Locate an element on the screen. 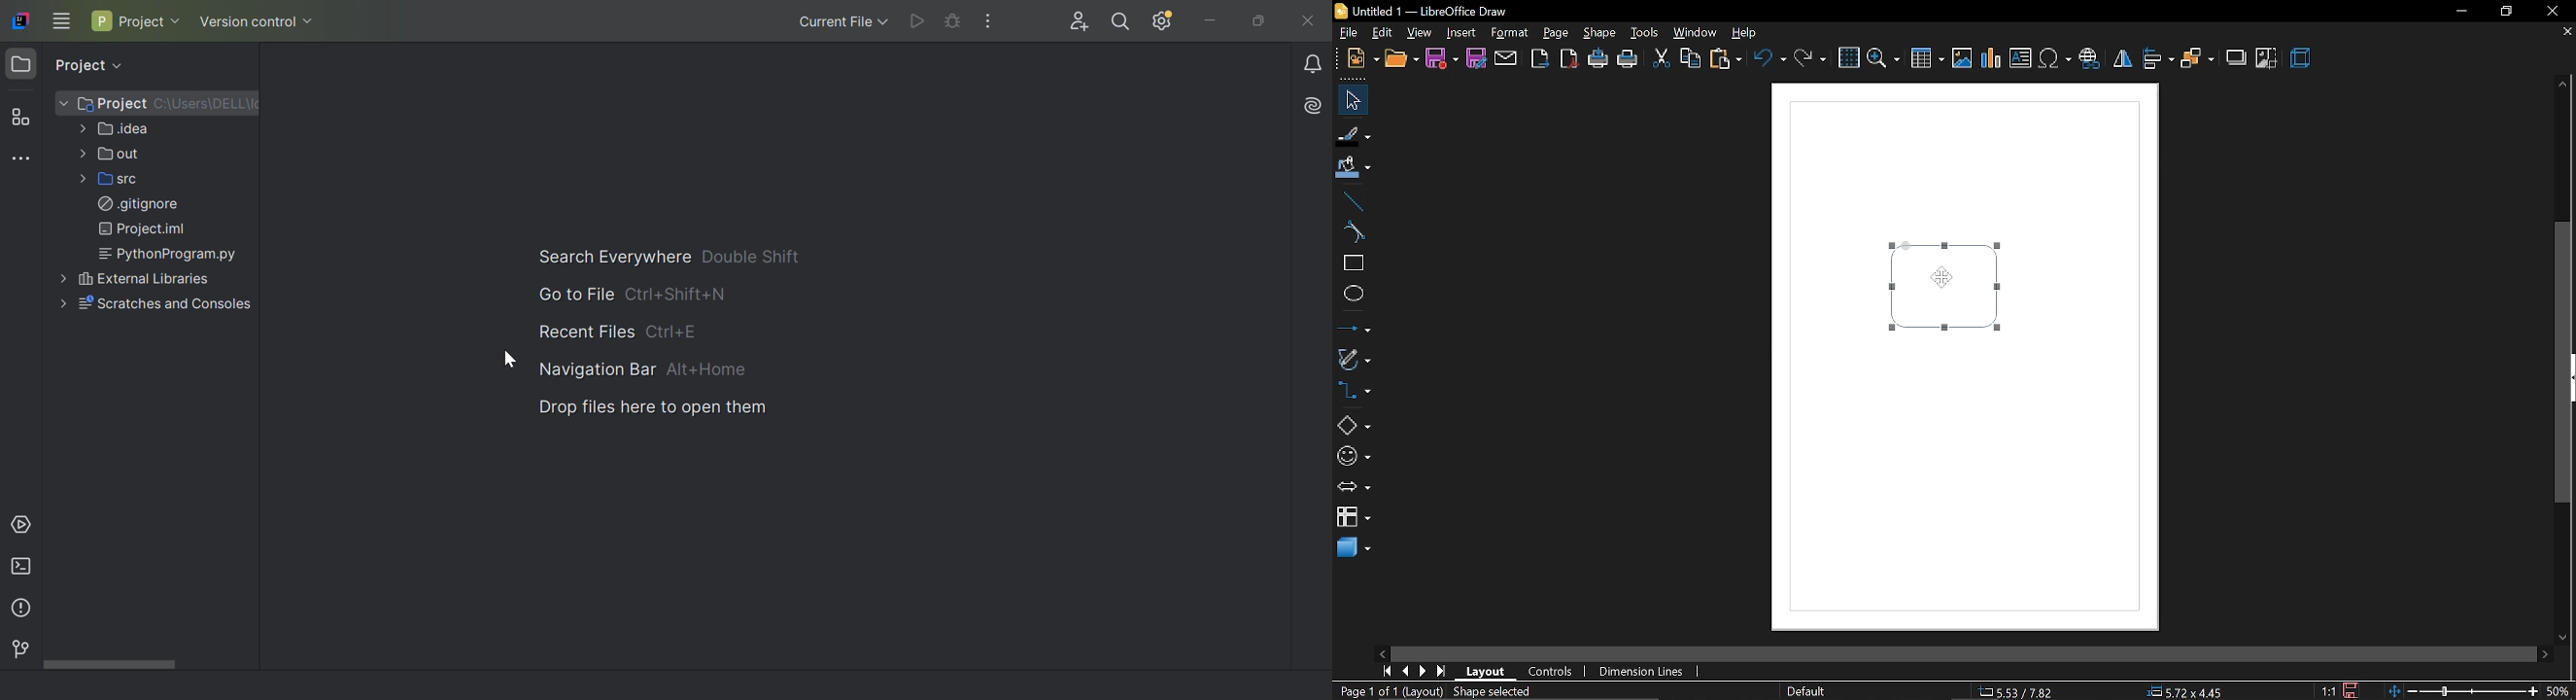 Image resolution: width=2576 pixels, height=700 pixels. close tab is located at coordinates (2566, 33).